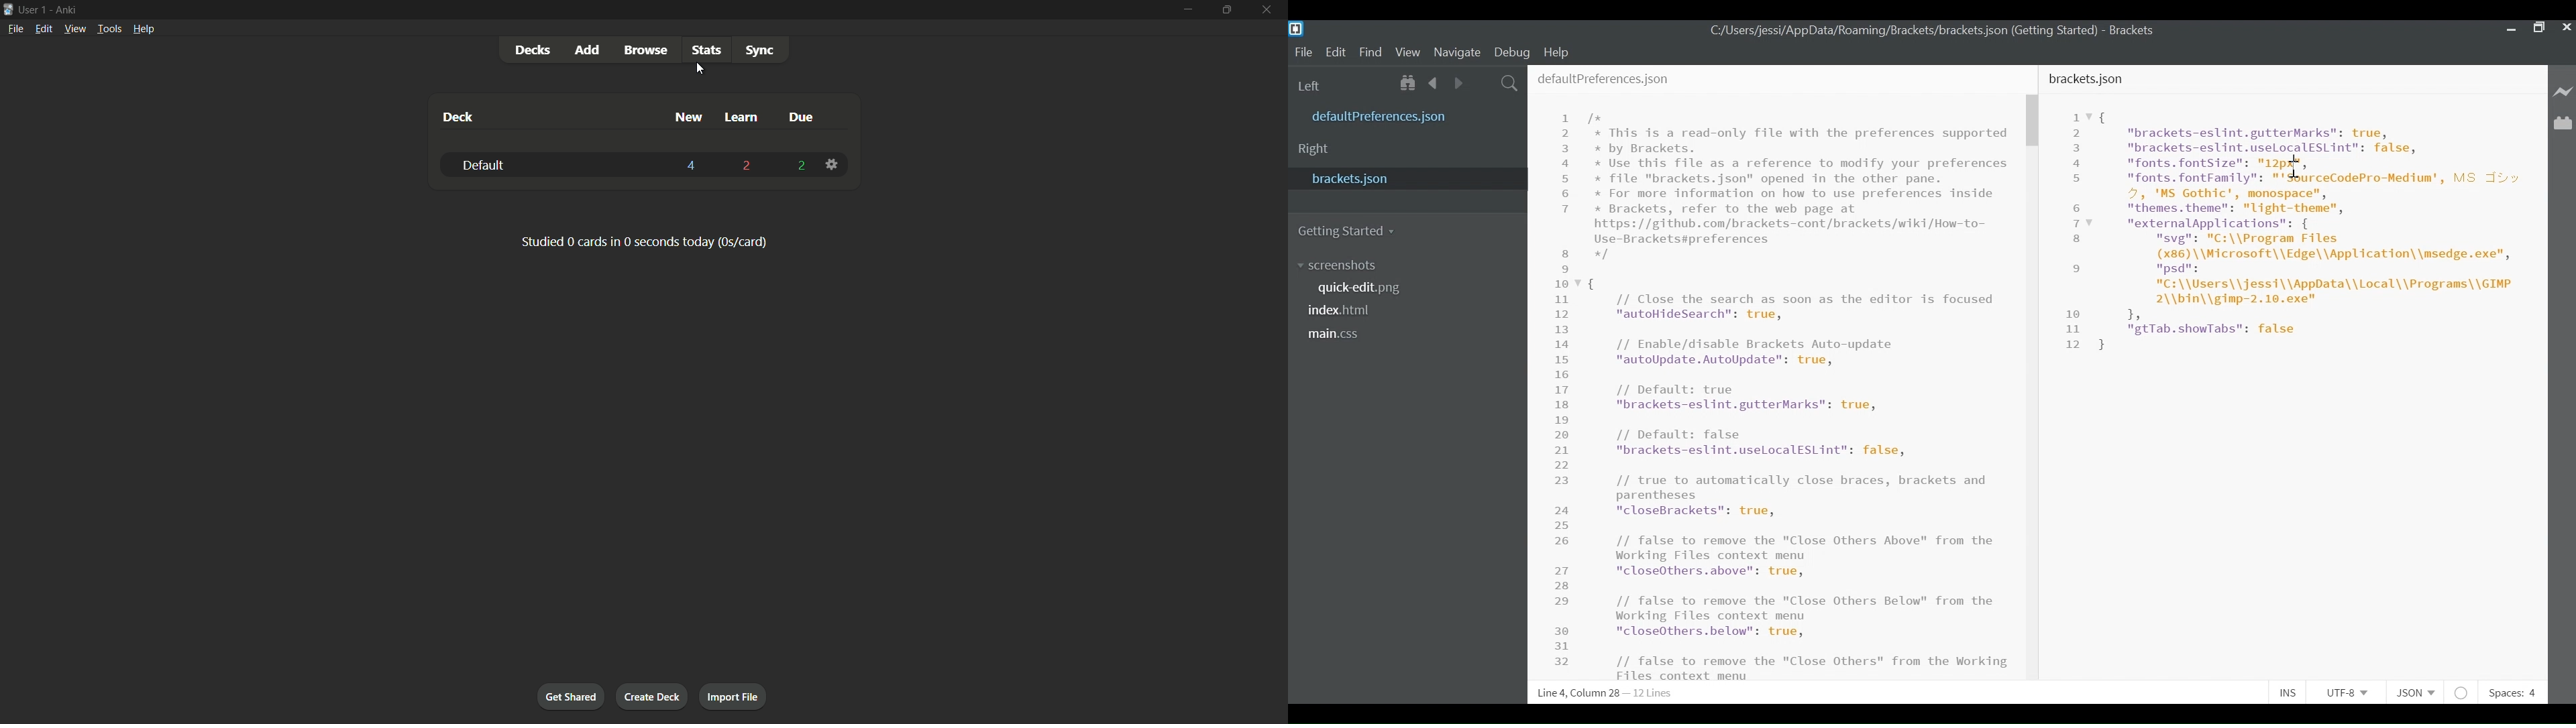  Describe the element at coordinates (1268, 10) in the screenshot. I see `close app` at that location.